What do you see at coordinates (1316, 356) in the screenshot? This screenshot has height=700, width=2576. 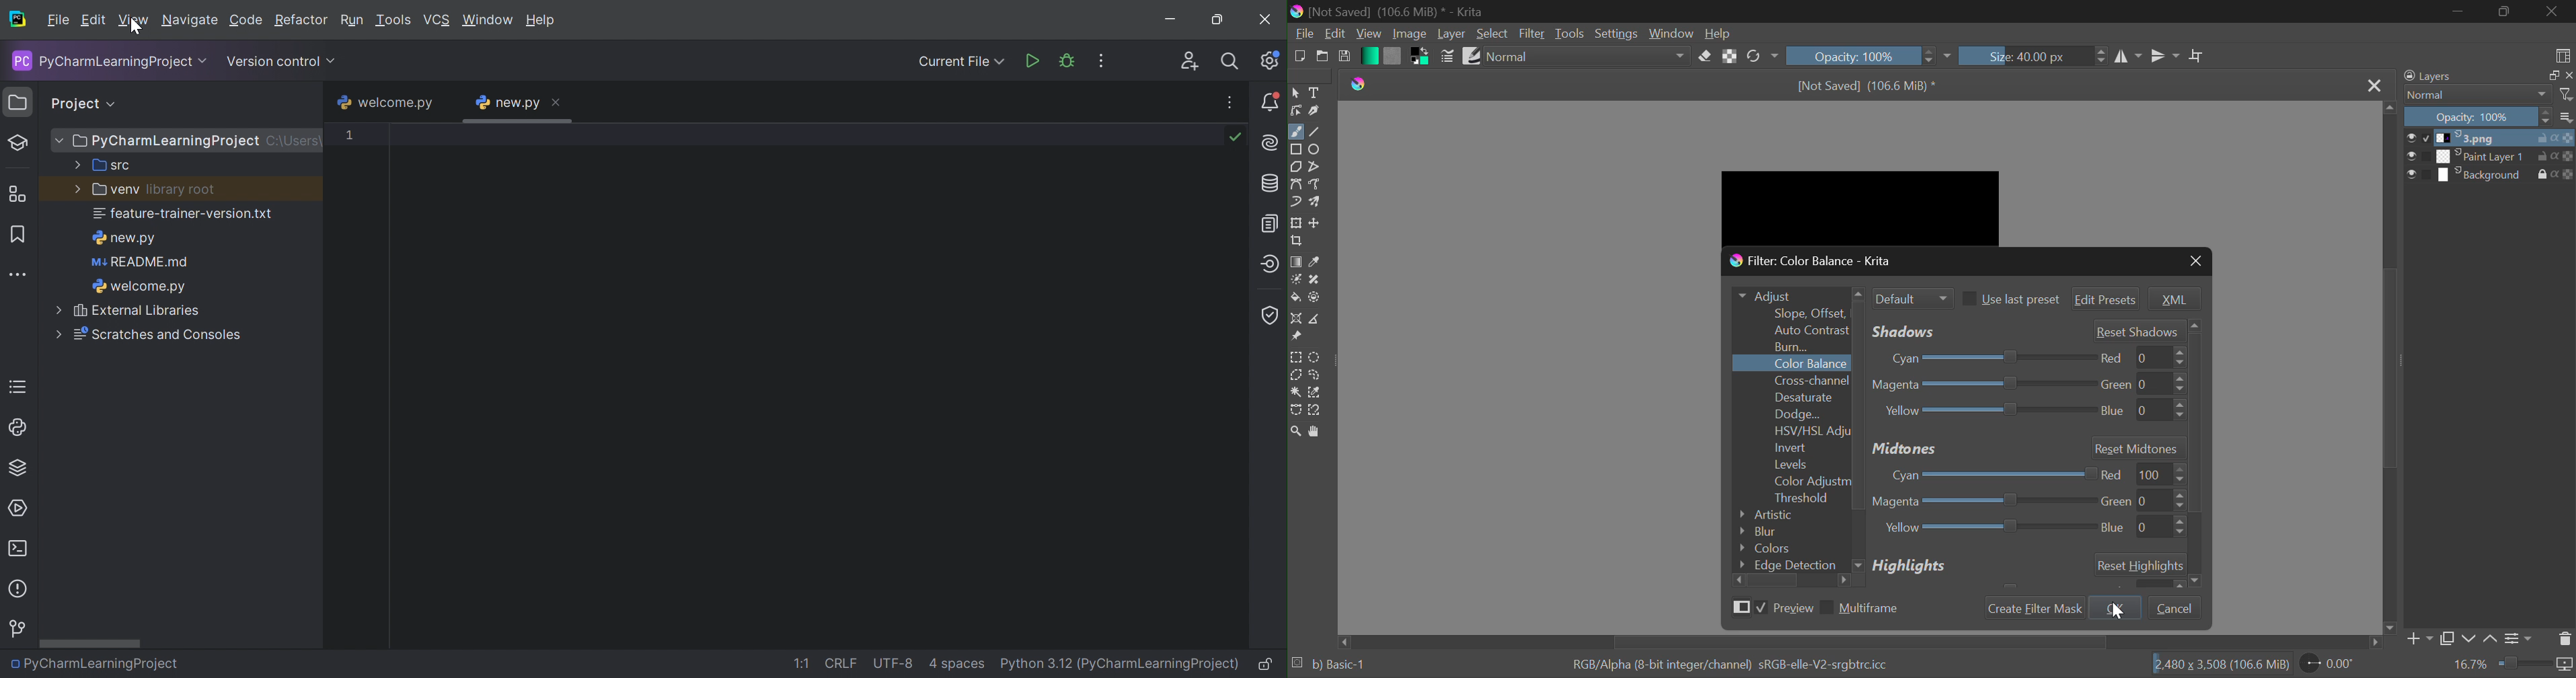 I see `Circular Selection` at bounding box center [1316, 356].